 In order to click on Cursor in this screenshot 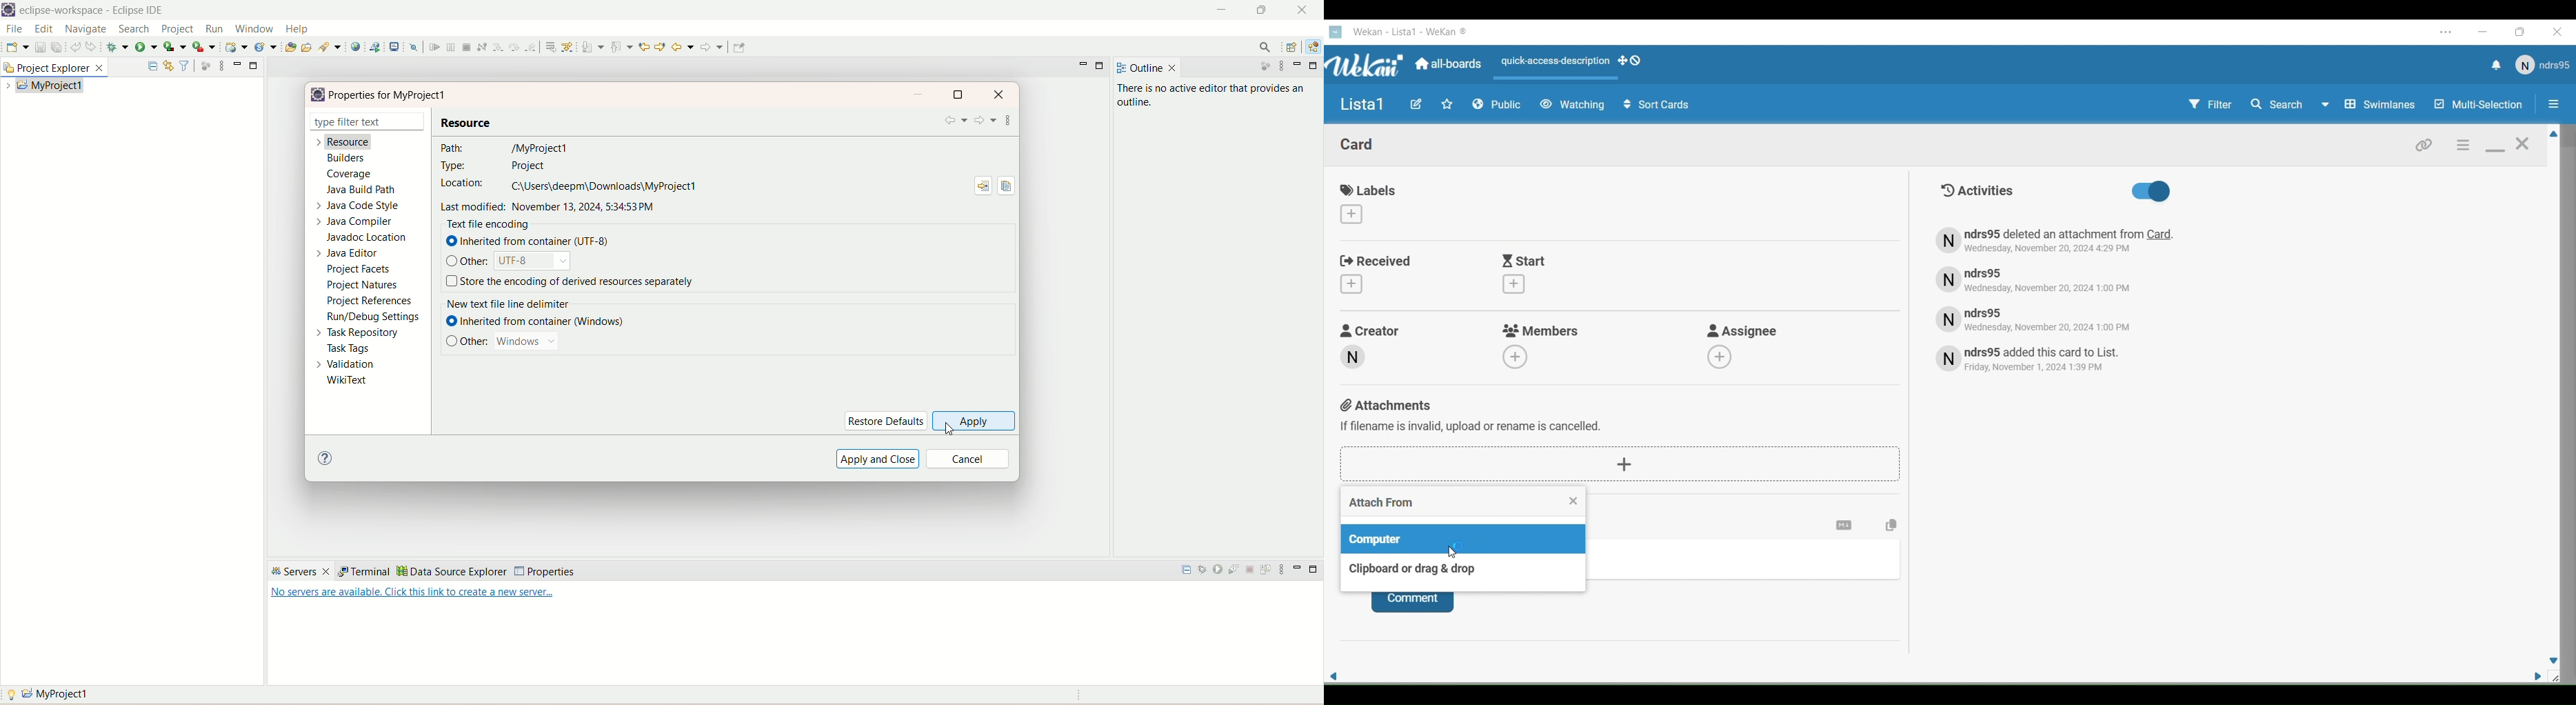, I will do `click(1453, 552)`.